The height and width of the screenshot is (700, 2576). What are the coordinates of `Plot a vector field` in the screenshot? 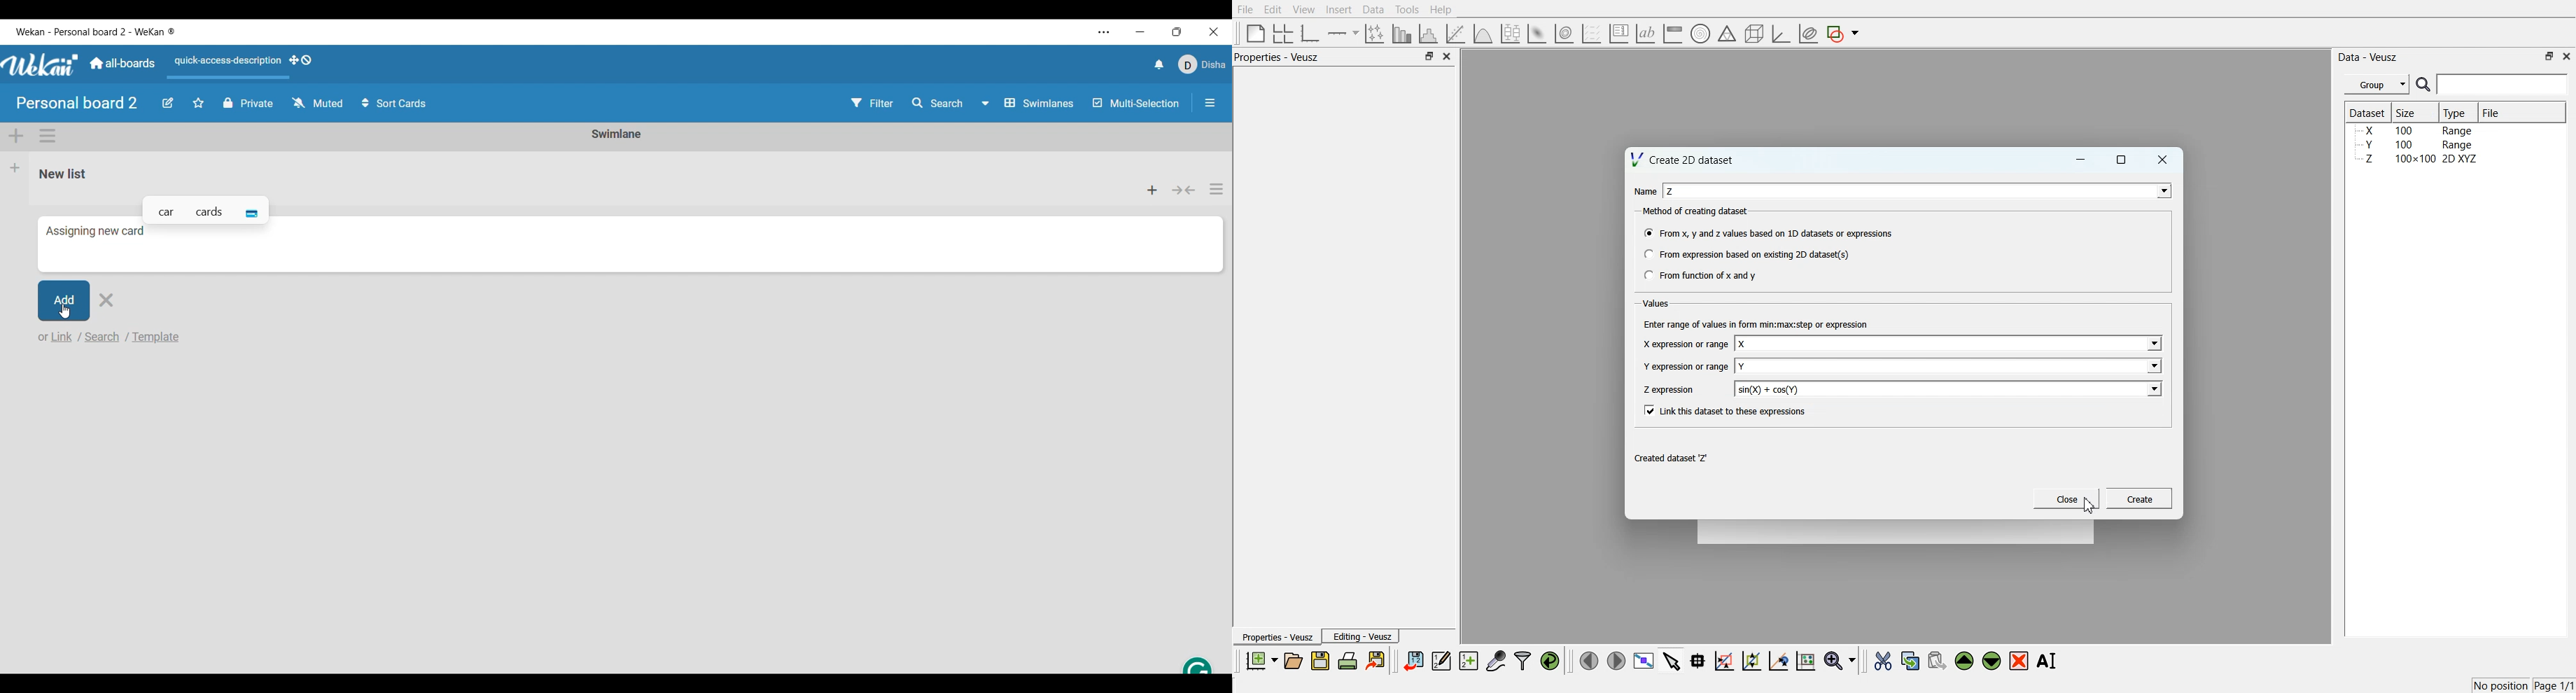 It's located at (1591, 34).